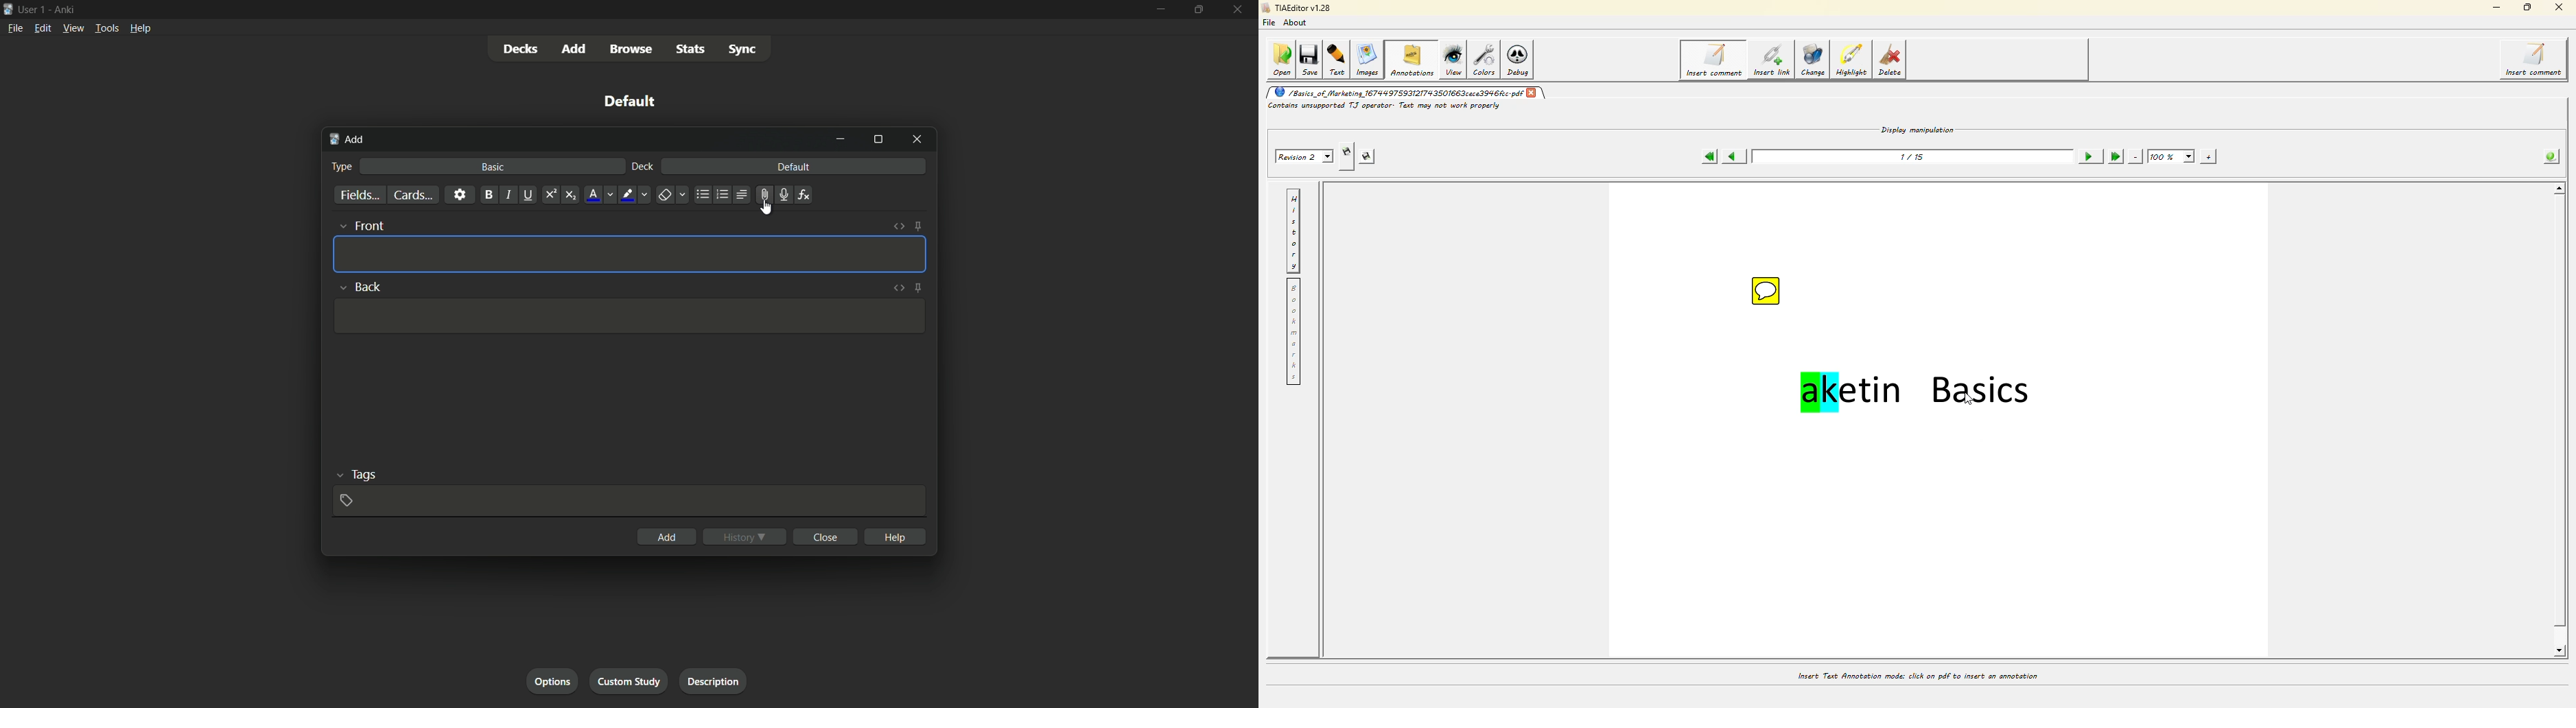  I want to click on maximize, so click(1199, 10).